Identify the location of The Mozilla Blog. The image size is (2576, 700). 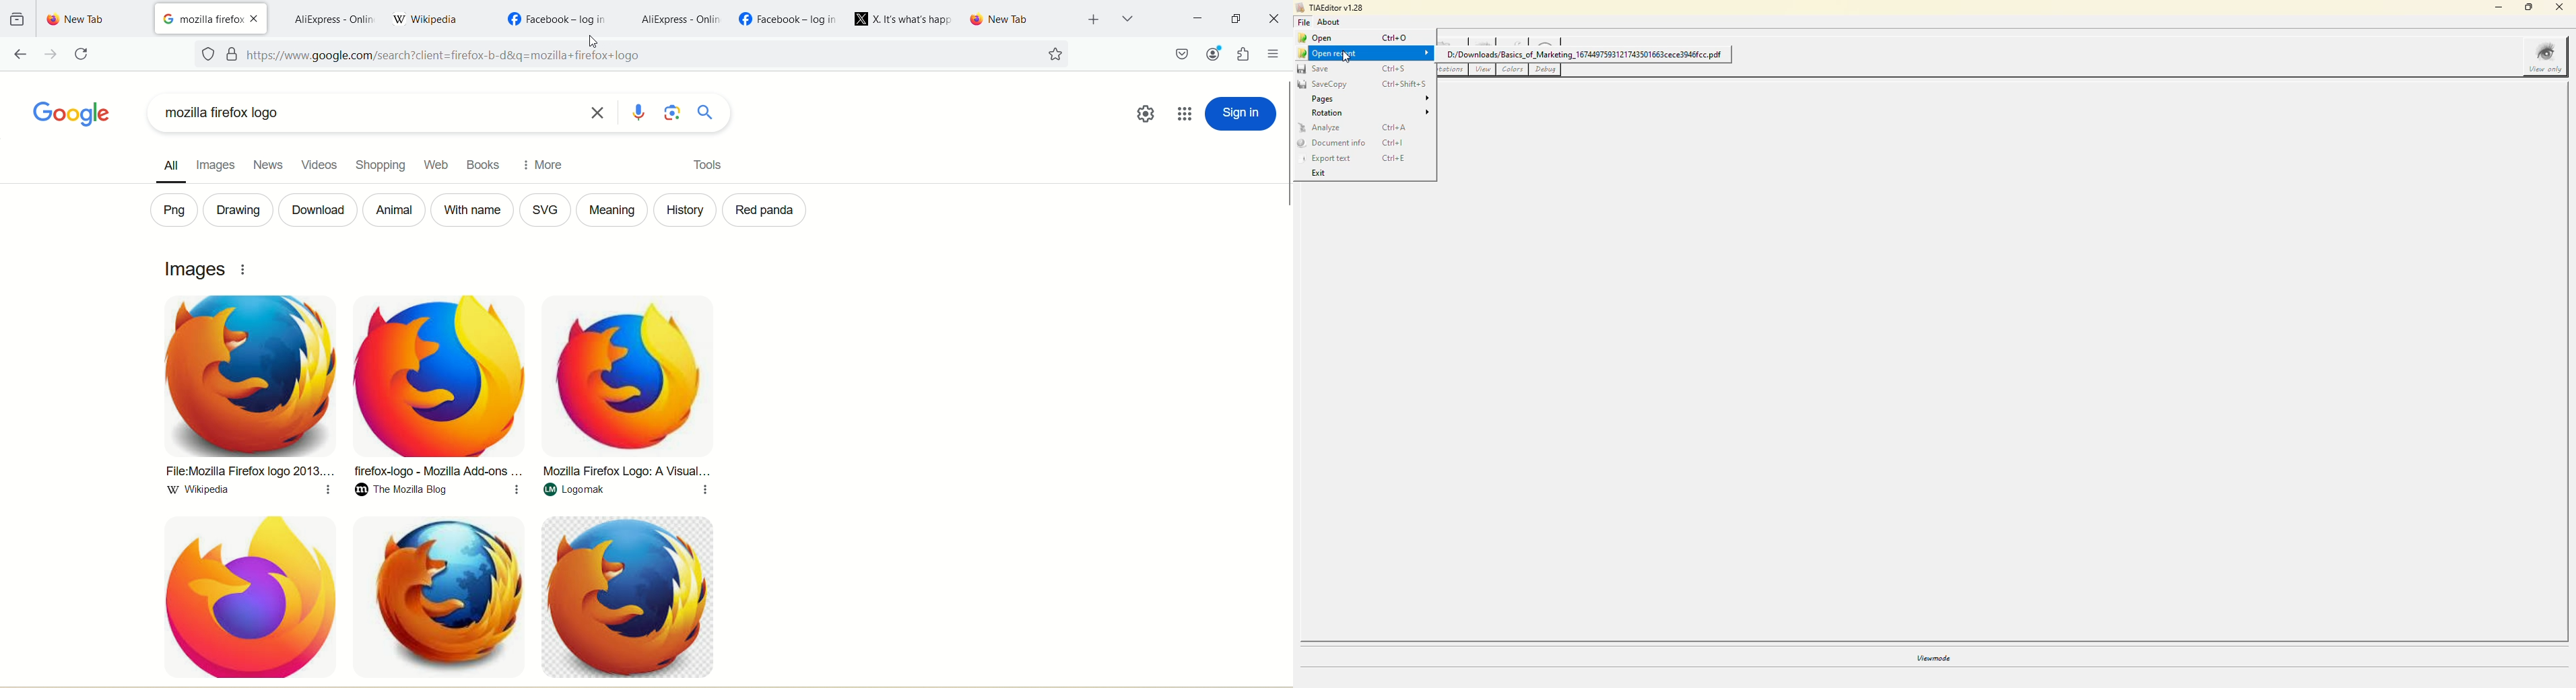
(442, 493).